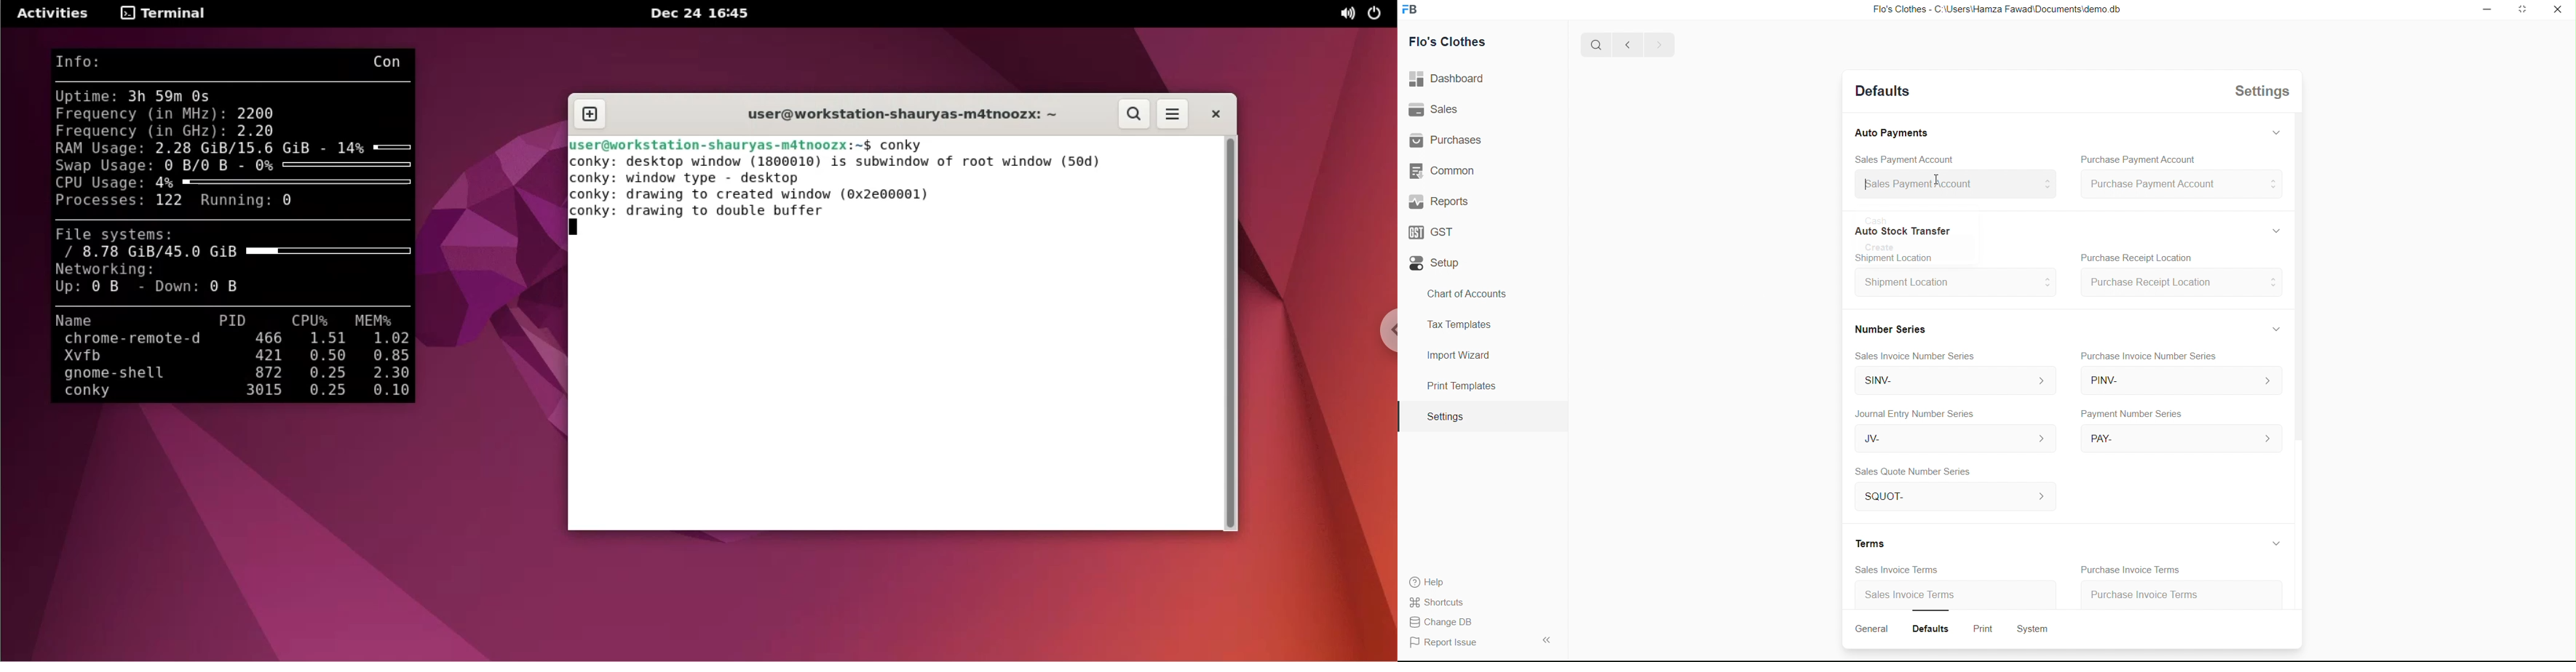 This screenshot has height=672, width=2576. I want to click on Detaults, so click(1883, 90).